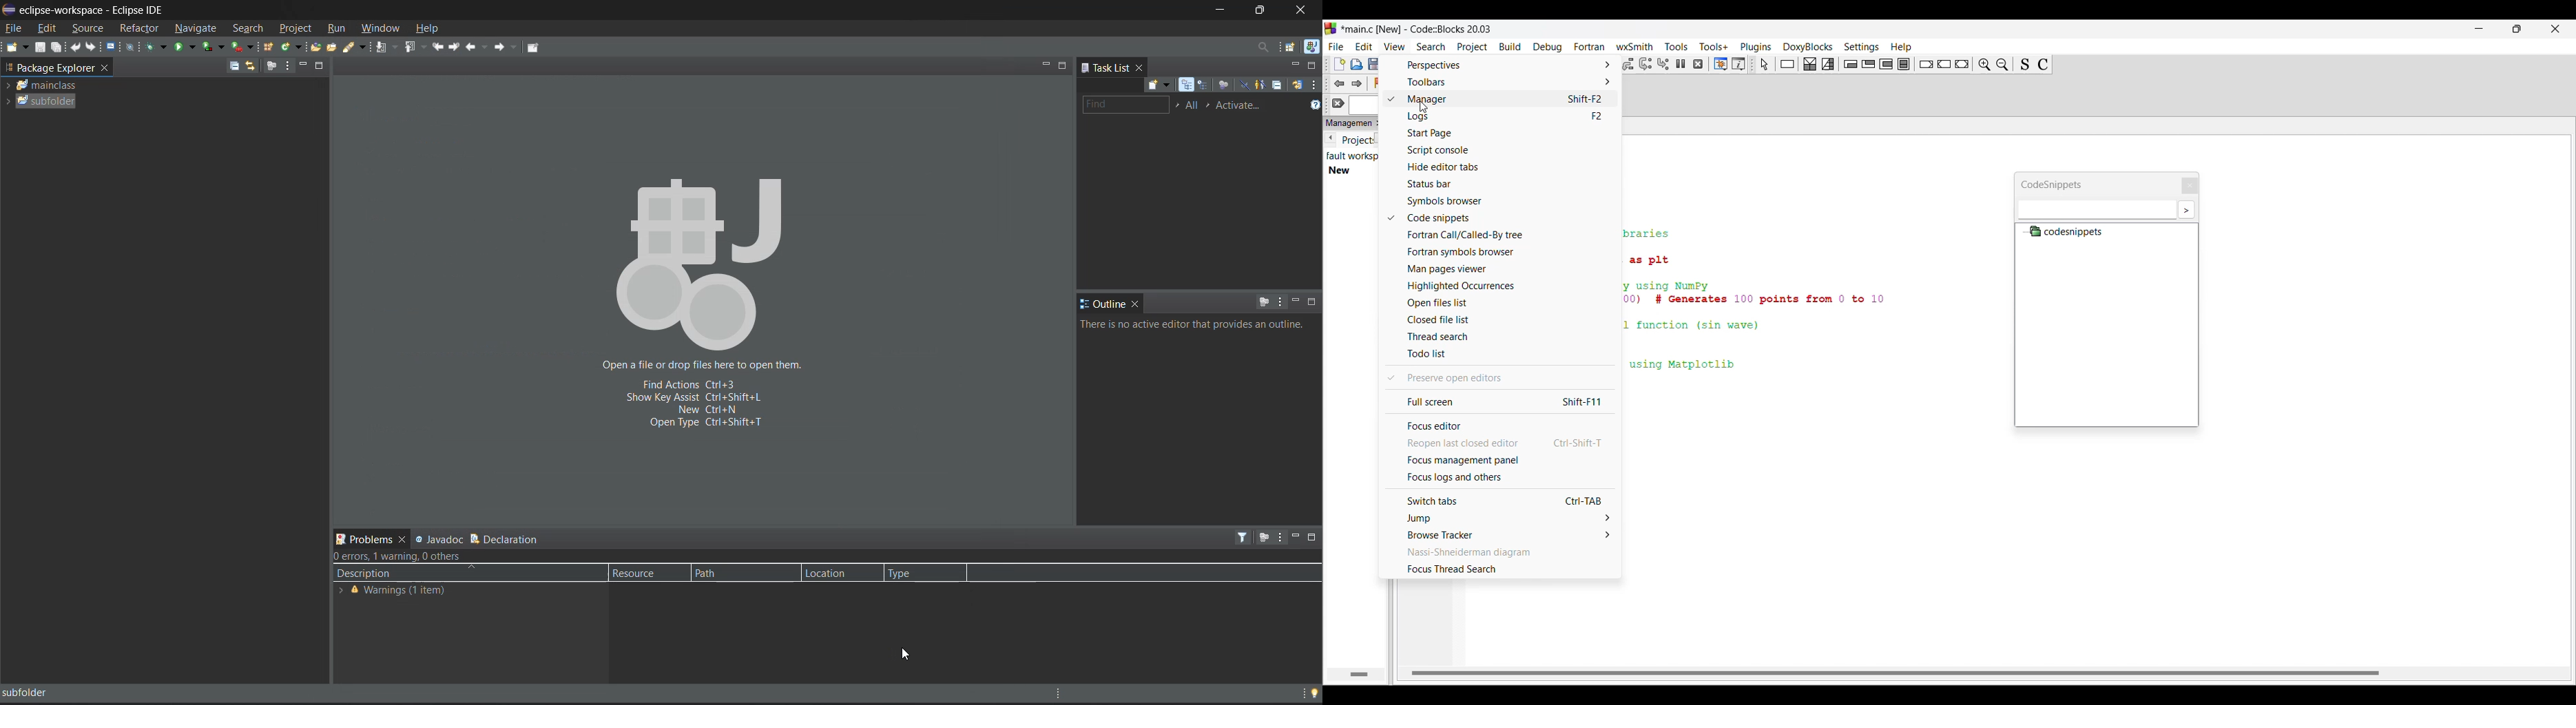  I want to click on Nassi-Shneiderman diagram, so click(1500, 553).